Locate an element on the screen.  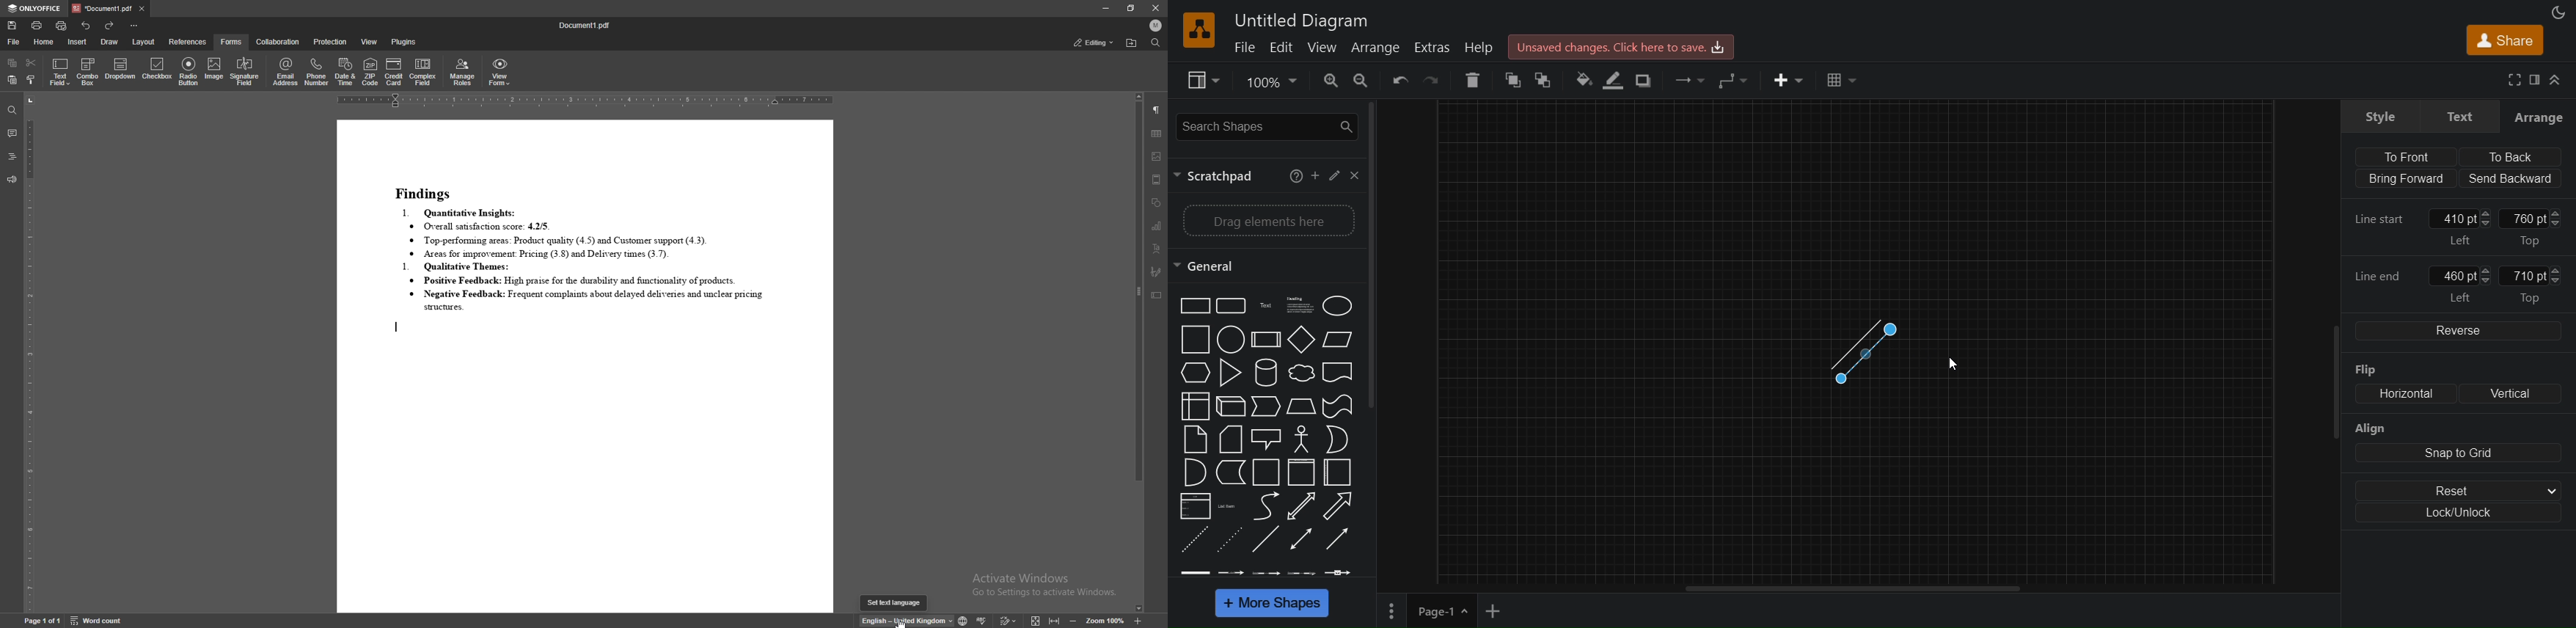
checkbox is located at coordinates (157, 71).